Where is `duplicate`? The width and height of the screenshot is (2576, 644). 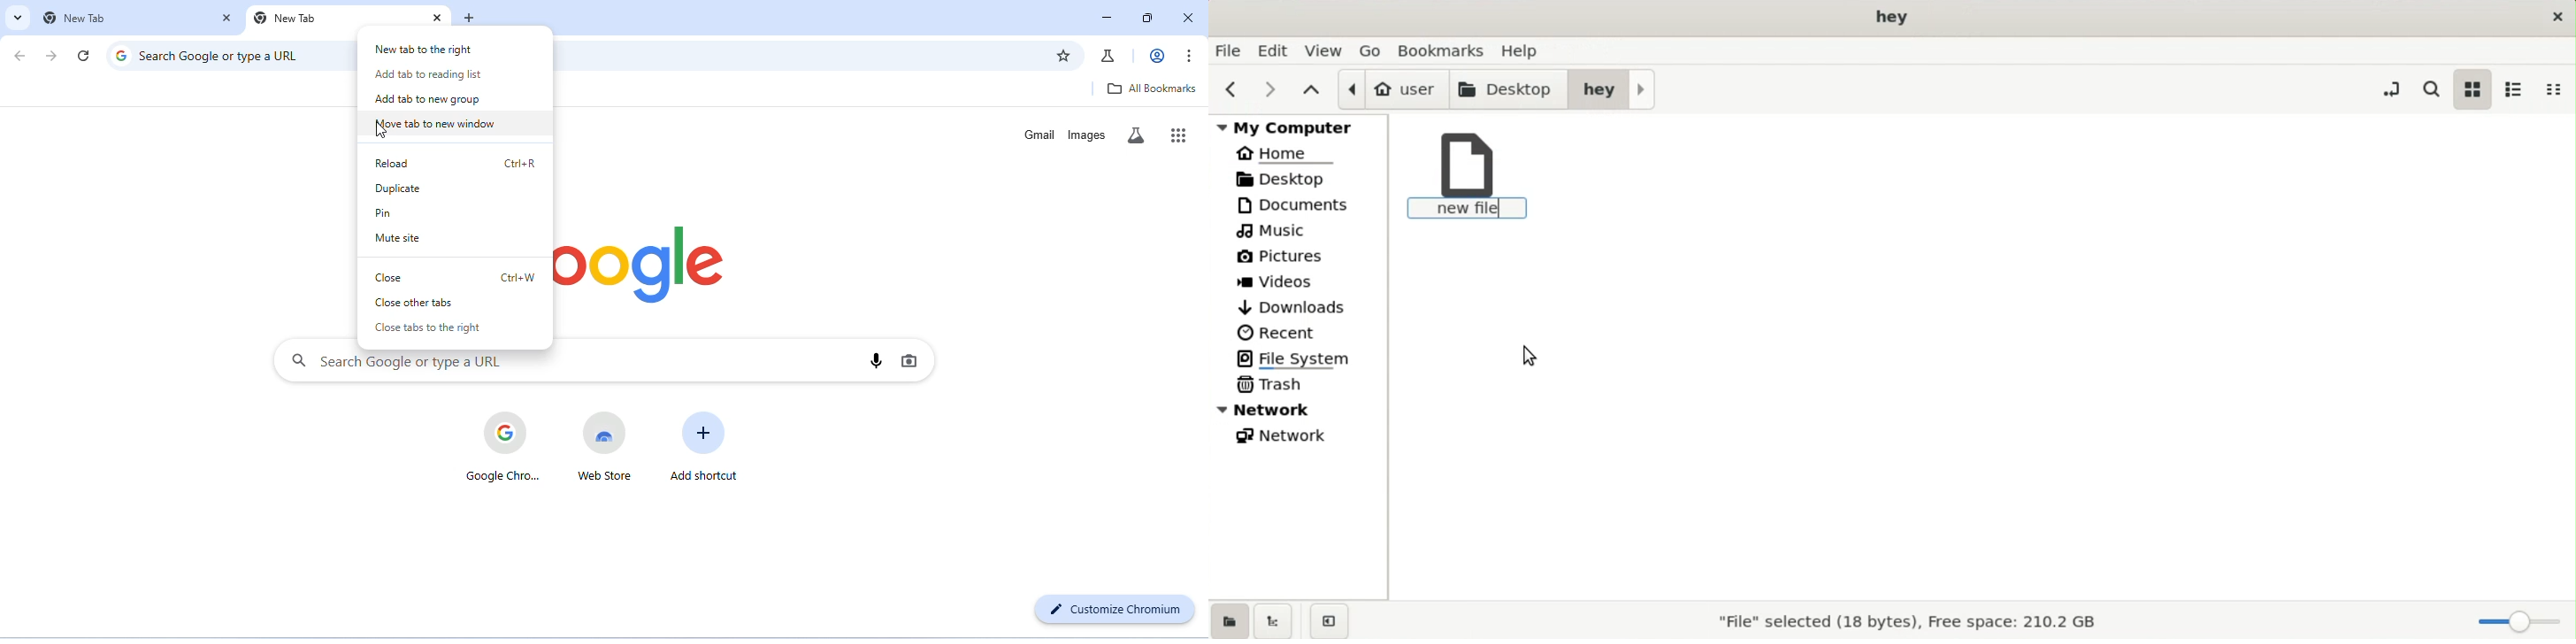 duplicate is located at coordinates (436, 188).